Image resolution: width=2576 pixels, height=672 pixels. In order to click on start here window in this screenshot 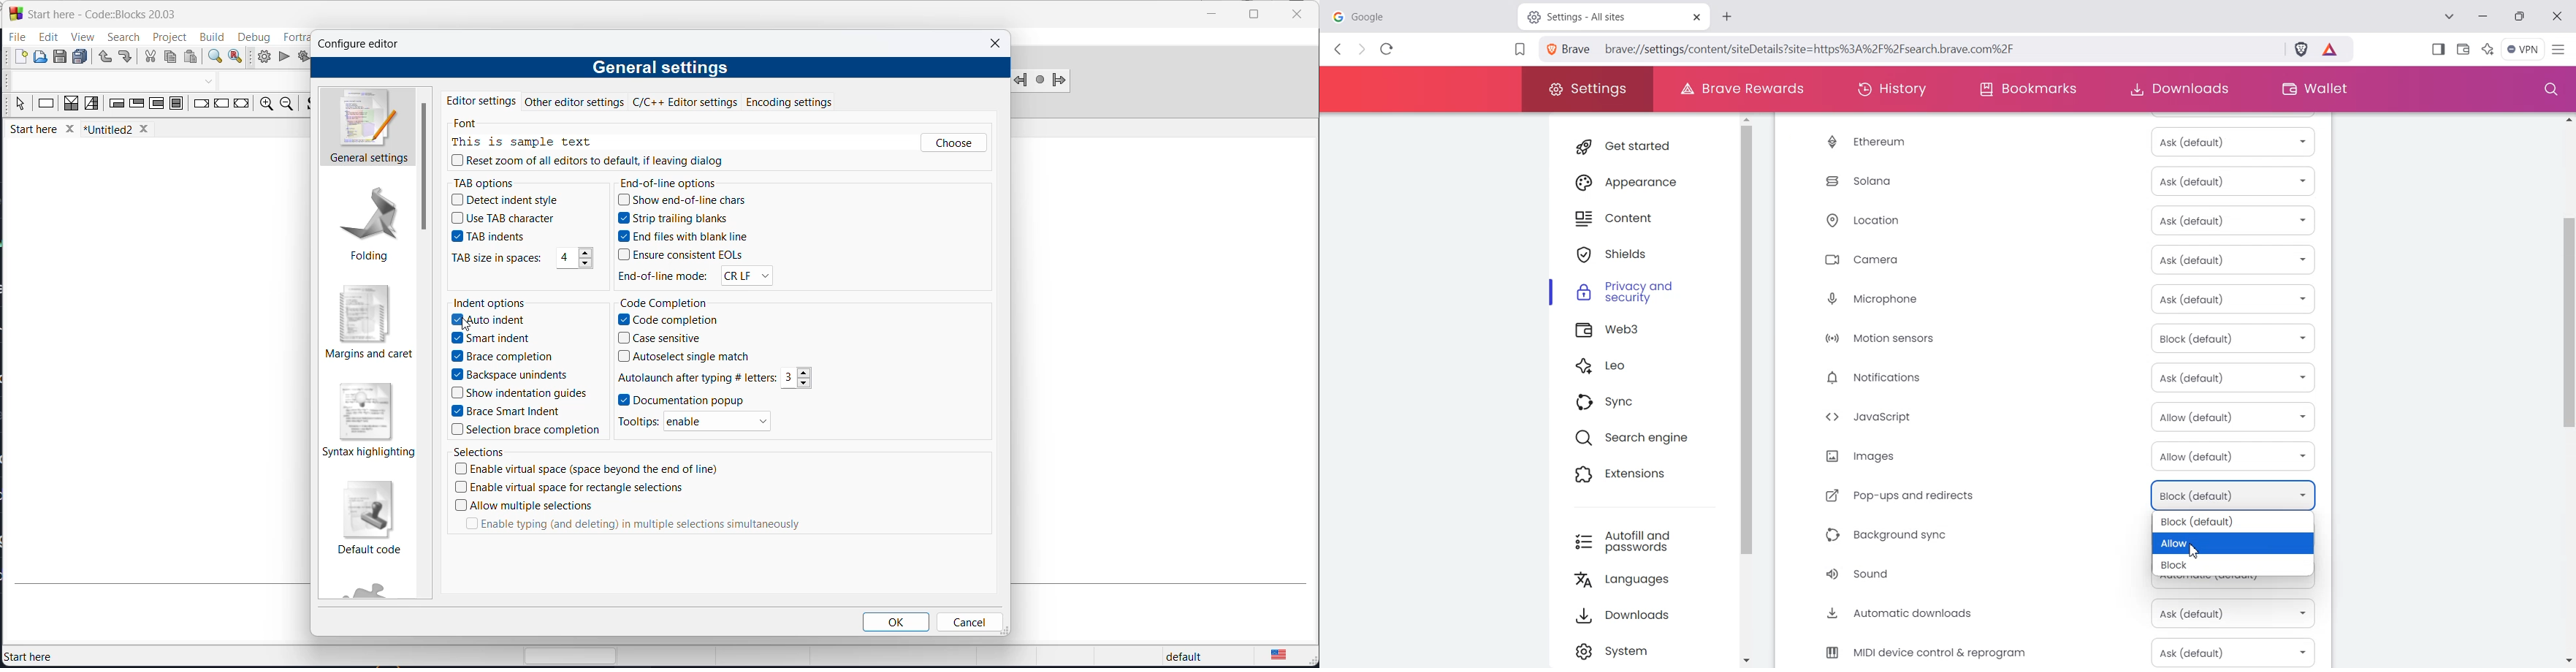, I will do `click(99, 12)`.